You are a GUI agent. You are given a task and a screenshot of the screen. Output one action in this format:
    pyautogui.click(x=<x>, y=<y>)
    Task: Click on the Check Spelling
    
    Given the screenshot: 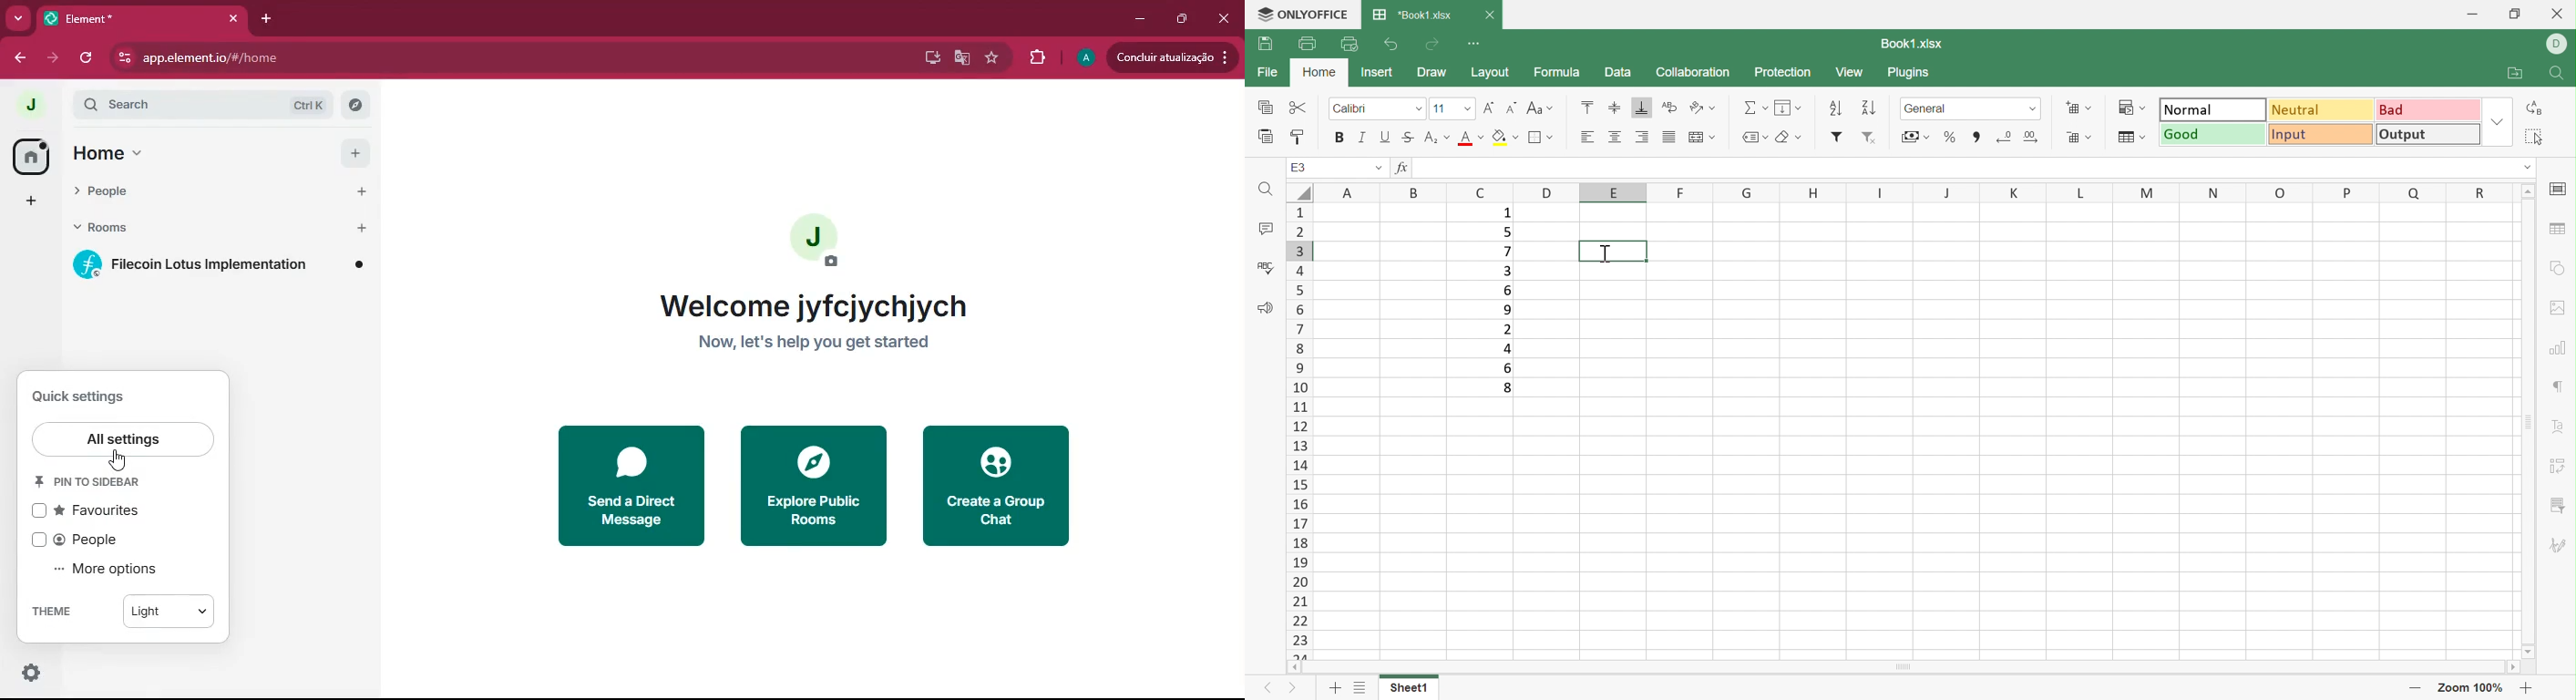 What is the action you would take?
    pyautogui.click(x=1265, y=267)
    